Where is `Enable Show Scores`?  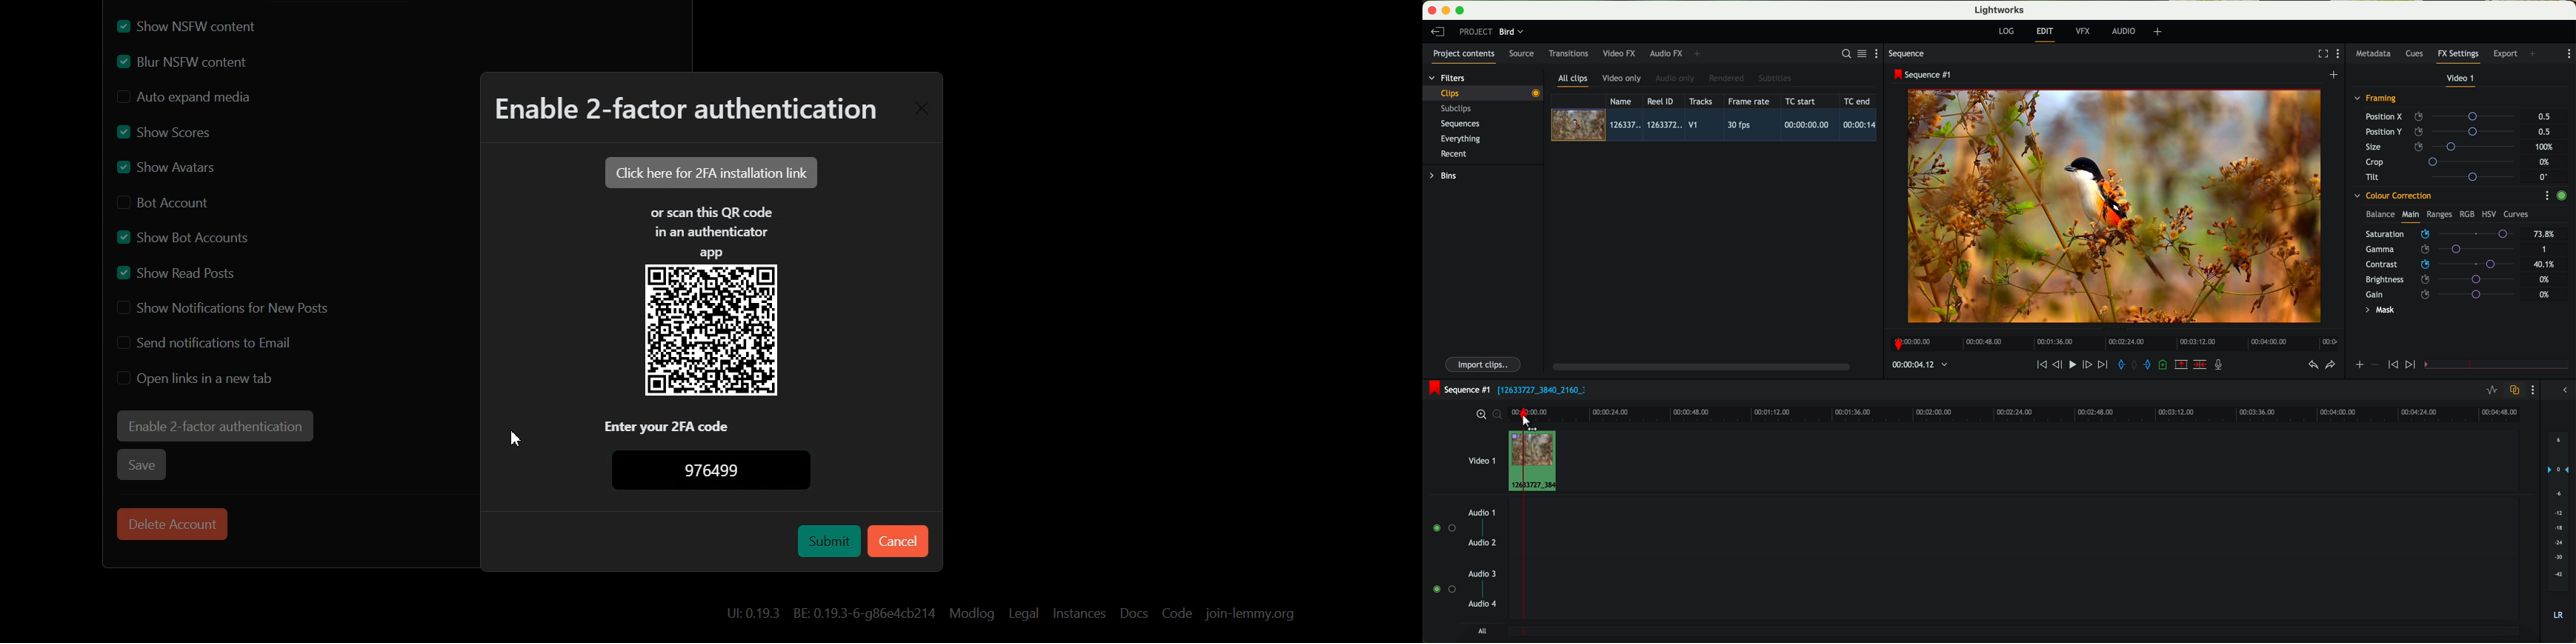 Enable Show Scores is located at coordinates (164, 131).